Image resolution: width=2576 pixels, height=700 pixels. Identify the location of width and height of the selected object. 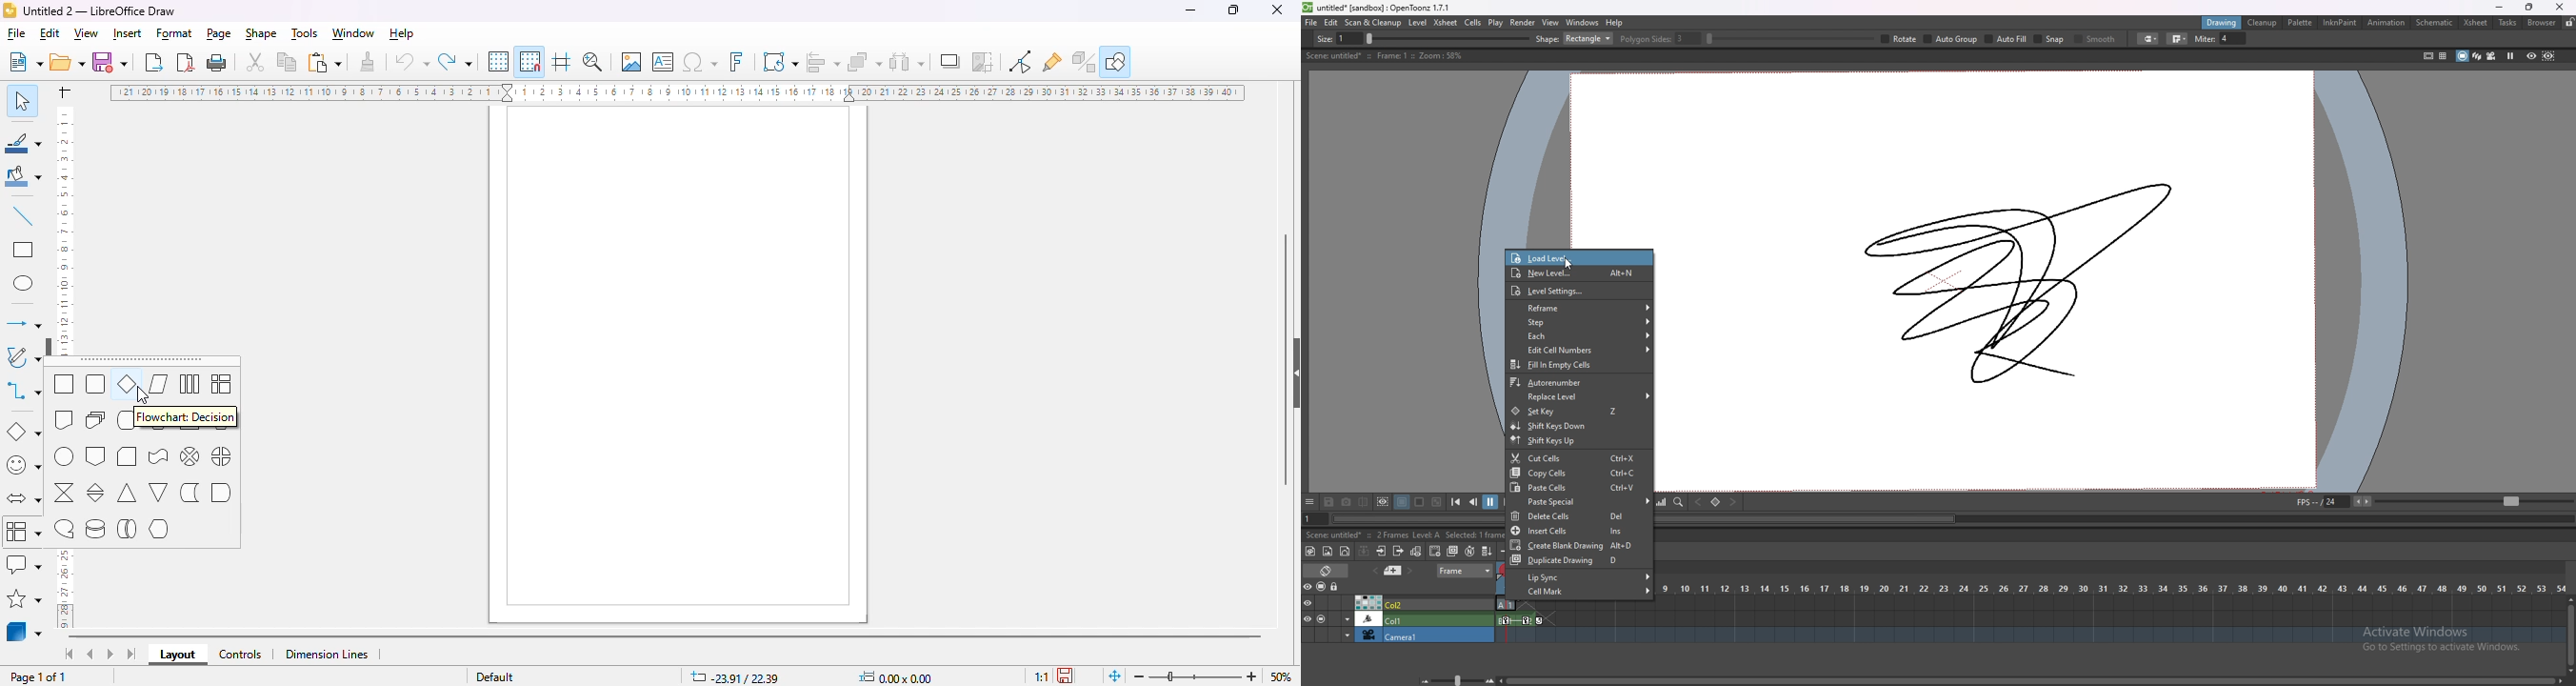
(897, 676).